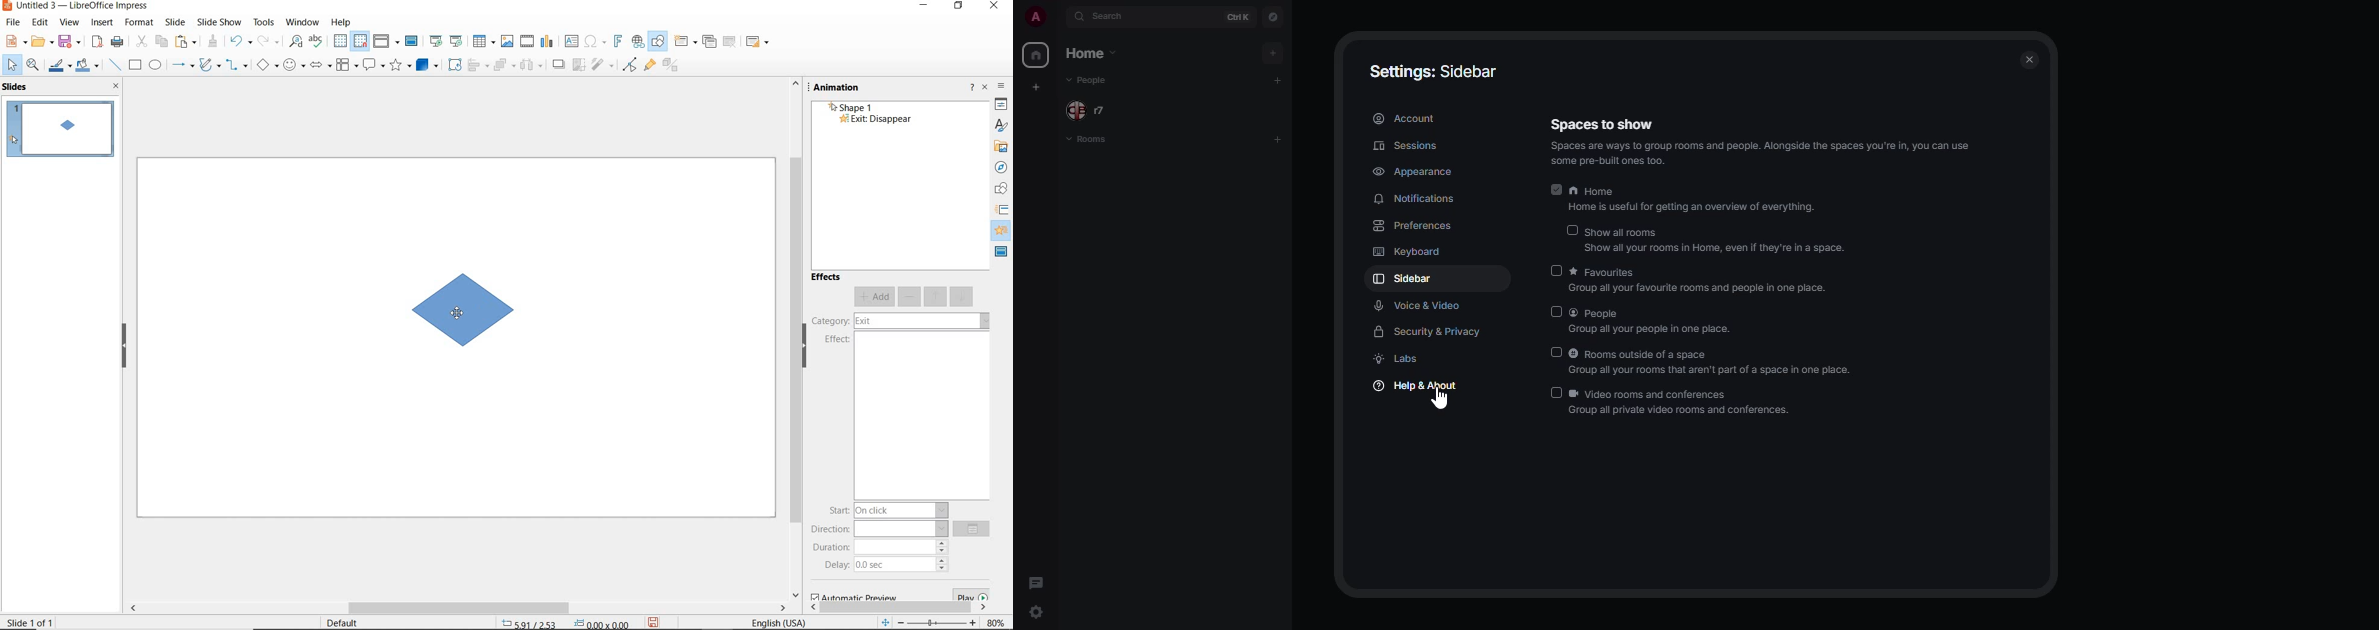  I want to click on styles, so click(1002, 126).